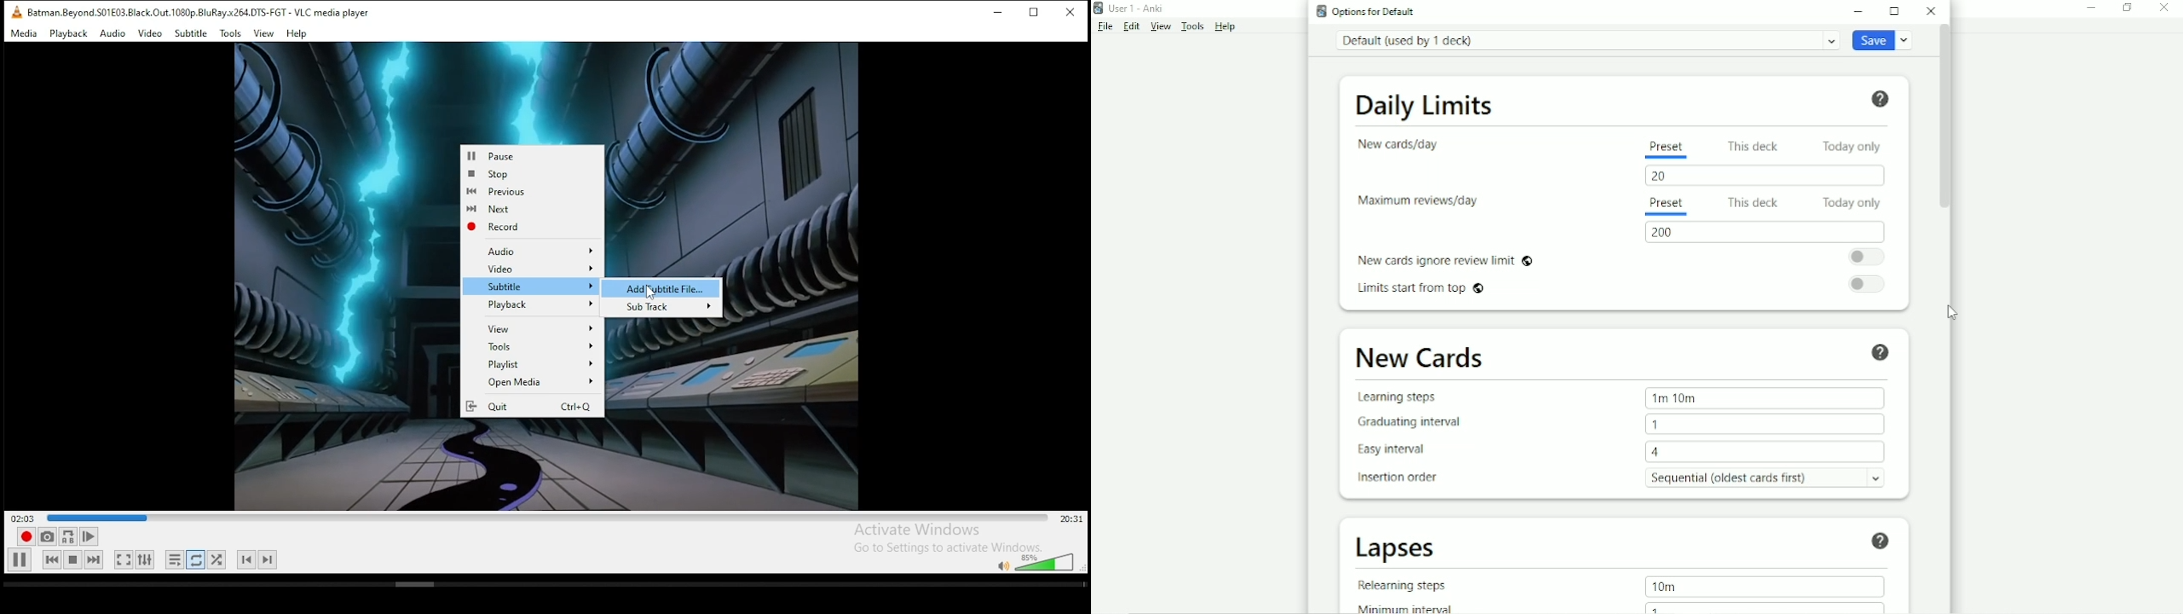 The height and width of the screenshot is (616, 2184). Describe the element at coordinates (1071, 11) in the screenshot. I see `close window` at that location.